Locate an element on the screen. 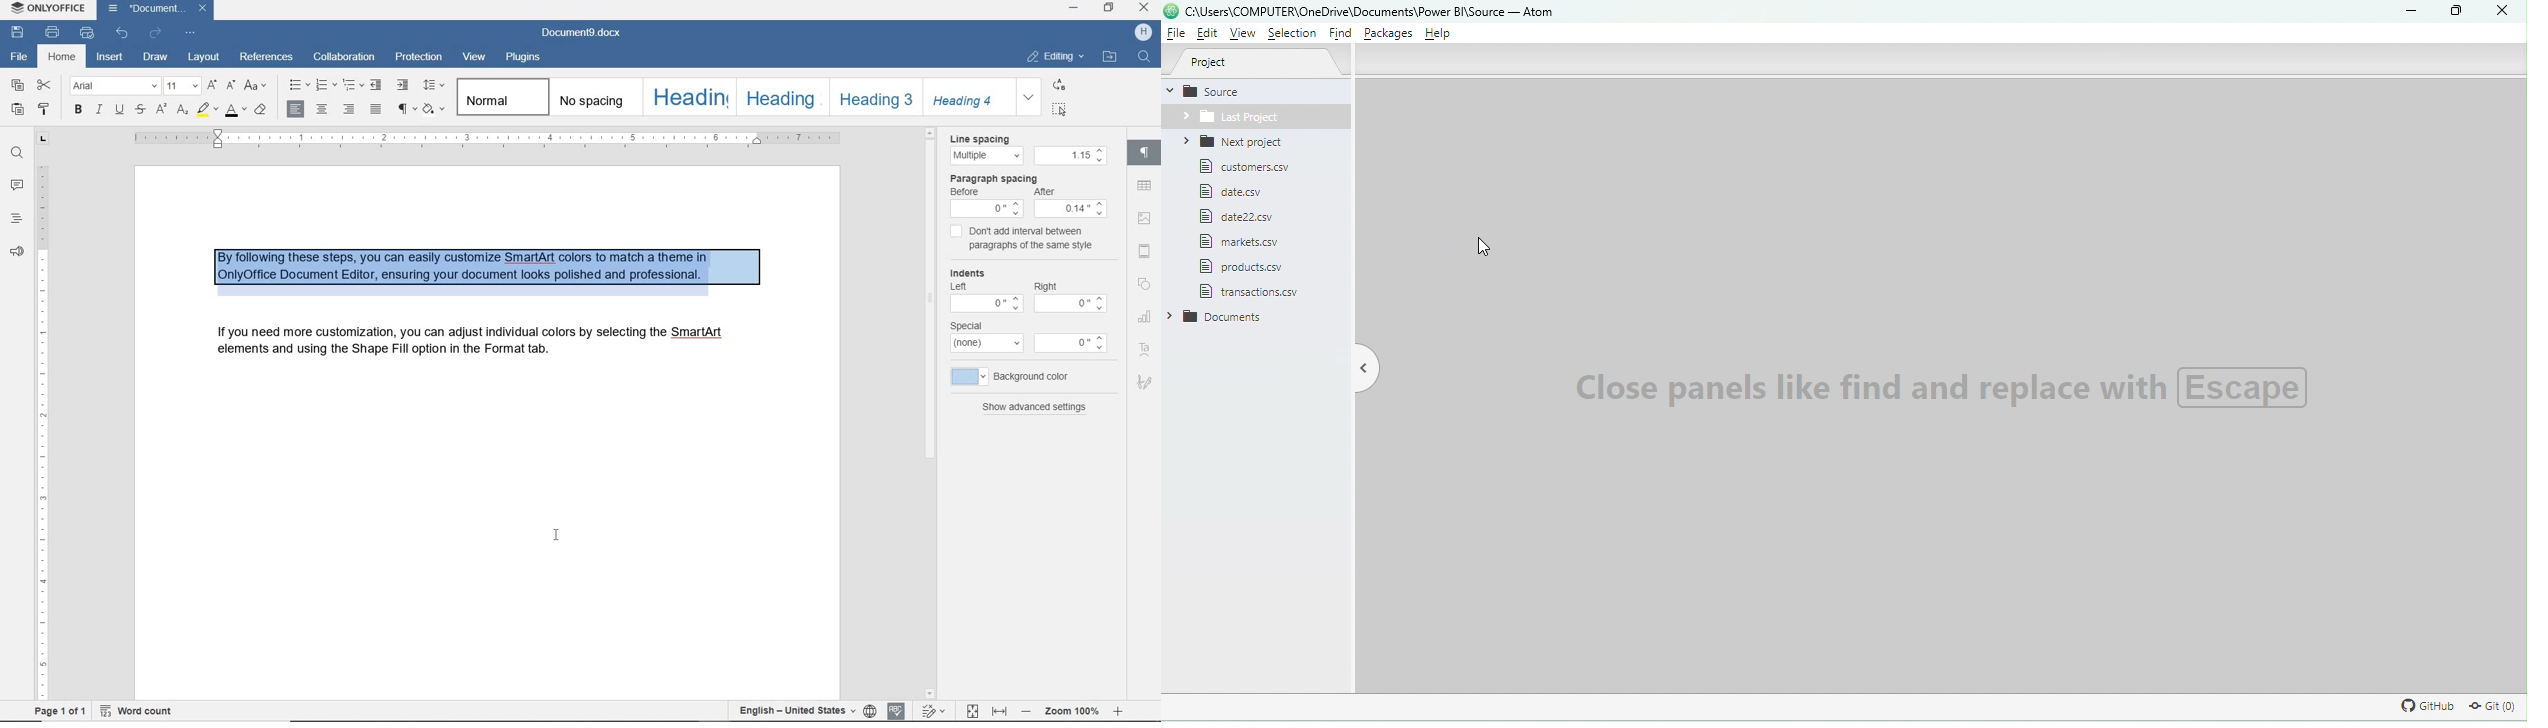  font color is located at coordinates (236, 113).